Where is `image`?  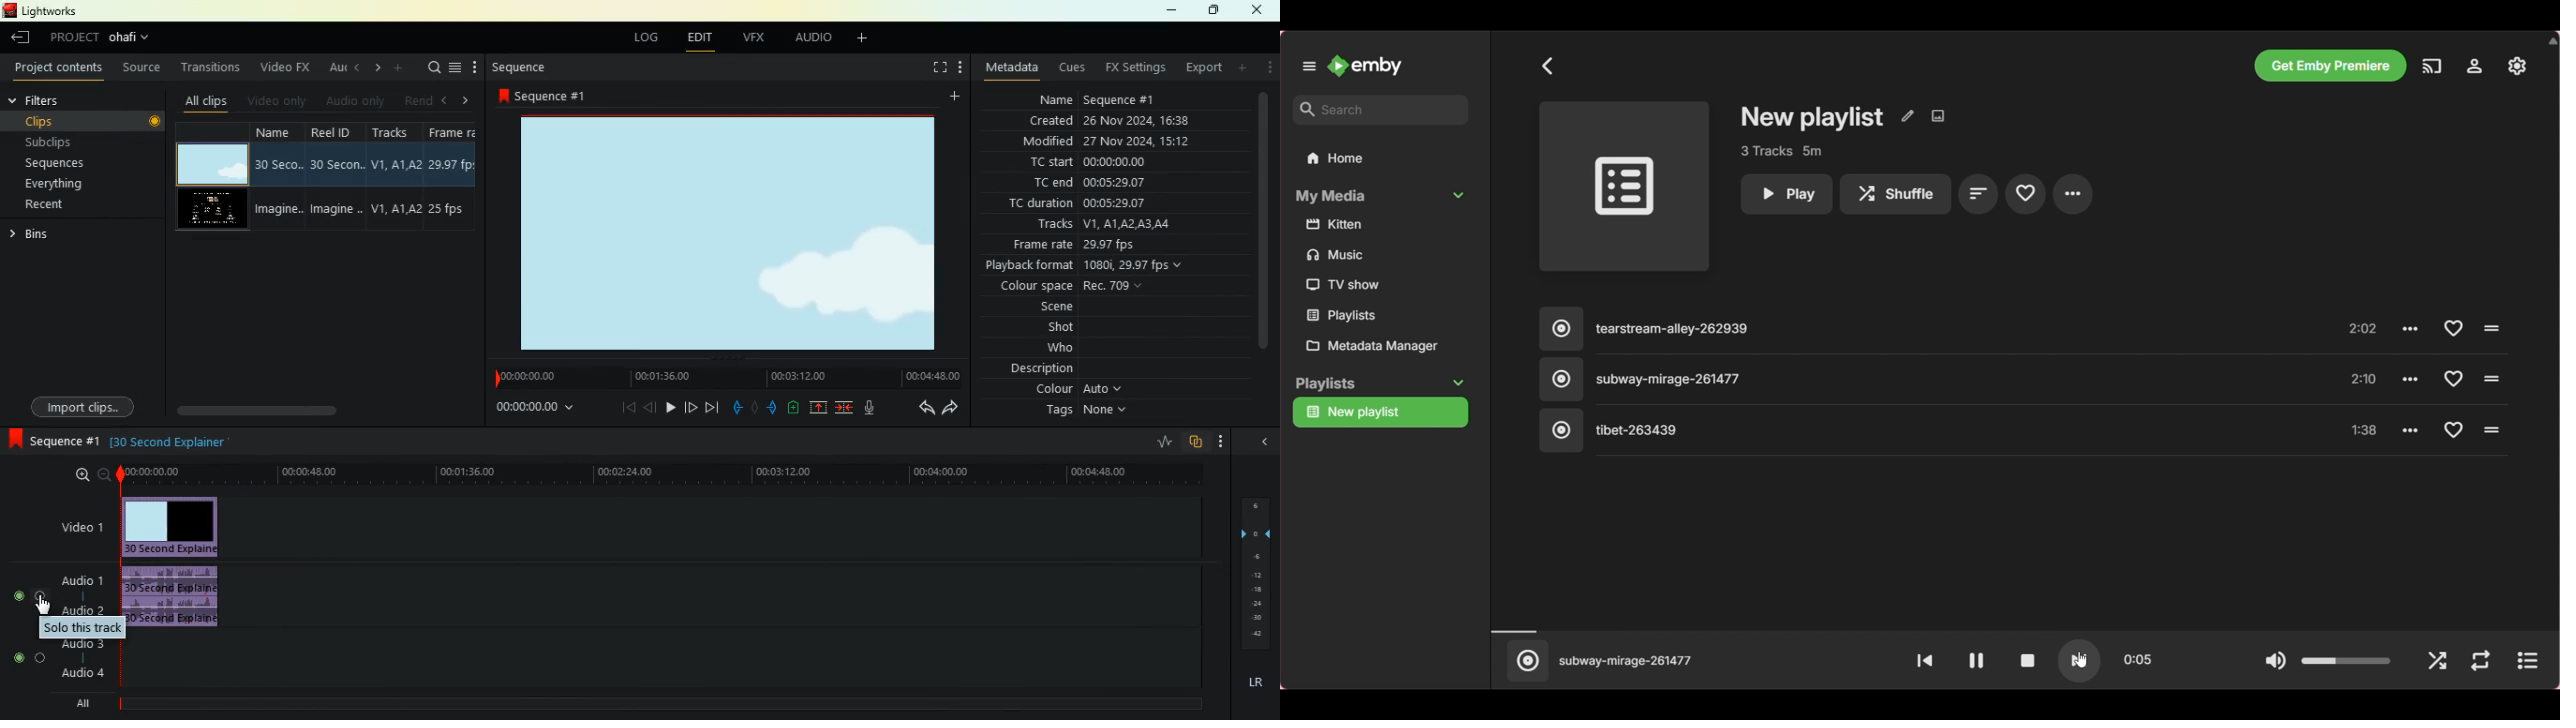
image is located at coordinates (719, 233).